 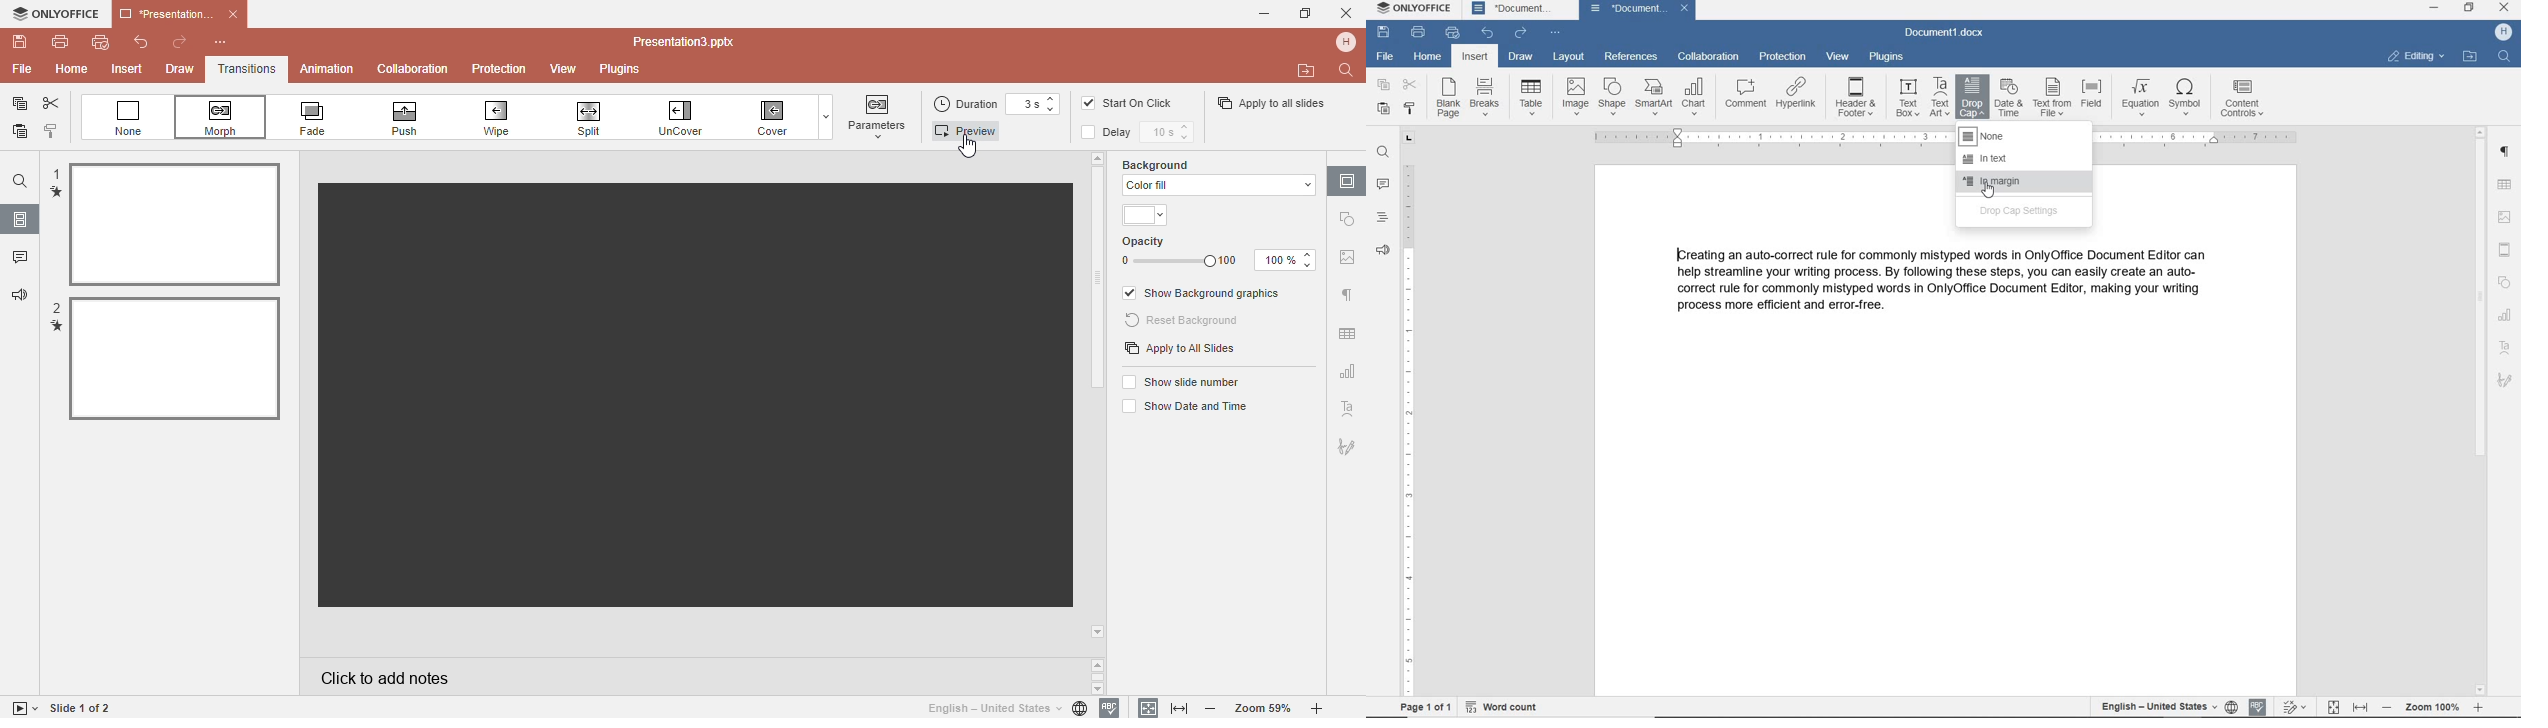 What do you see at coordinates (775, 118) in the screenshot?
I see `Cover` at bounding box center [775, 118].